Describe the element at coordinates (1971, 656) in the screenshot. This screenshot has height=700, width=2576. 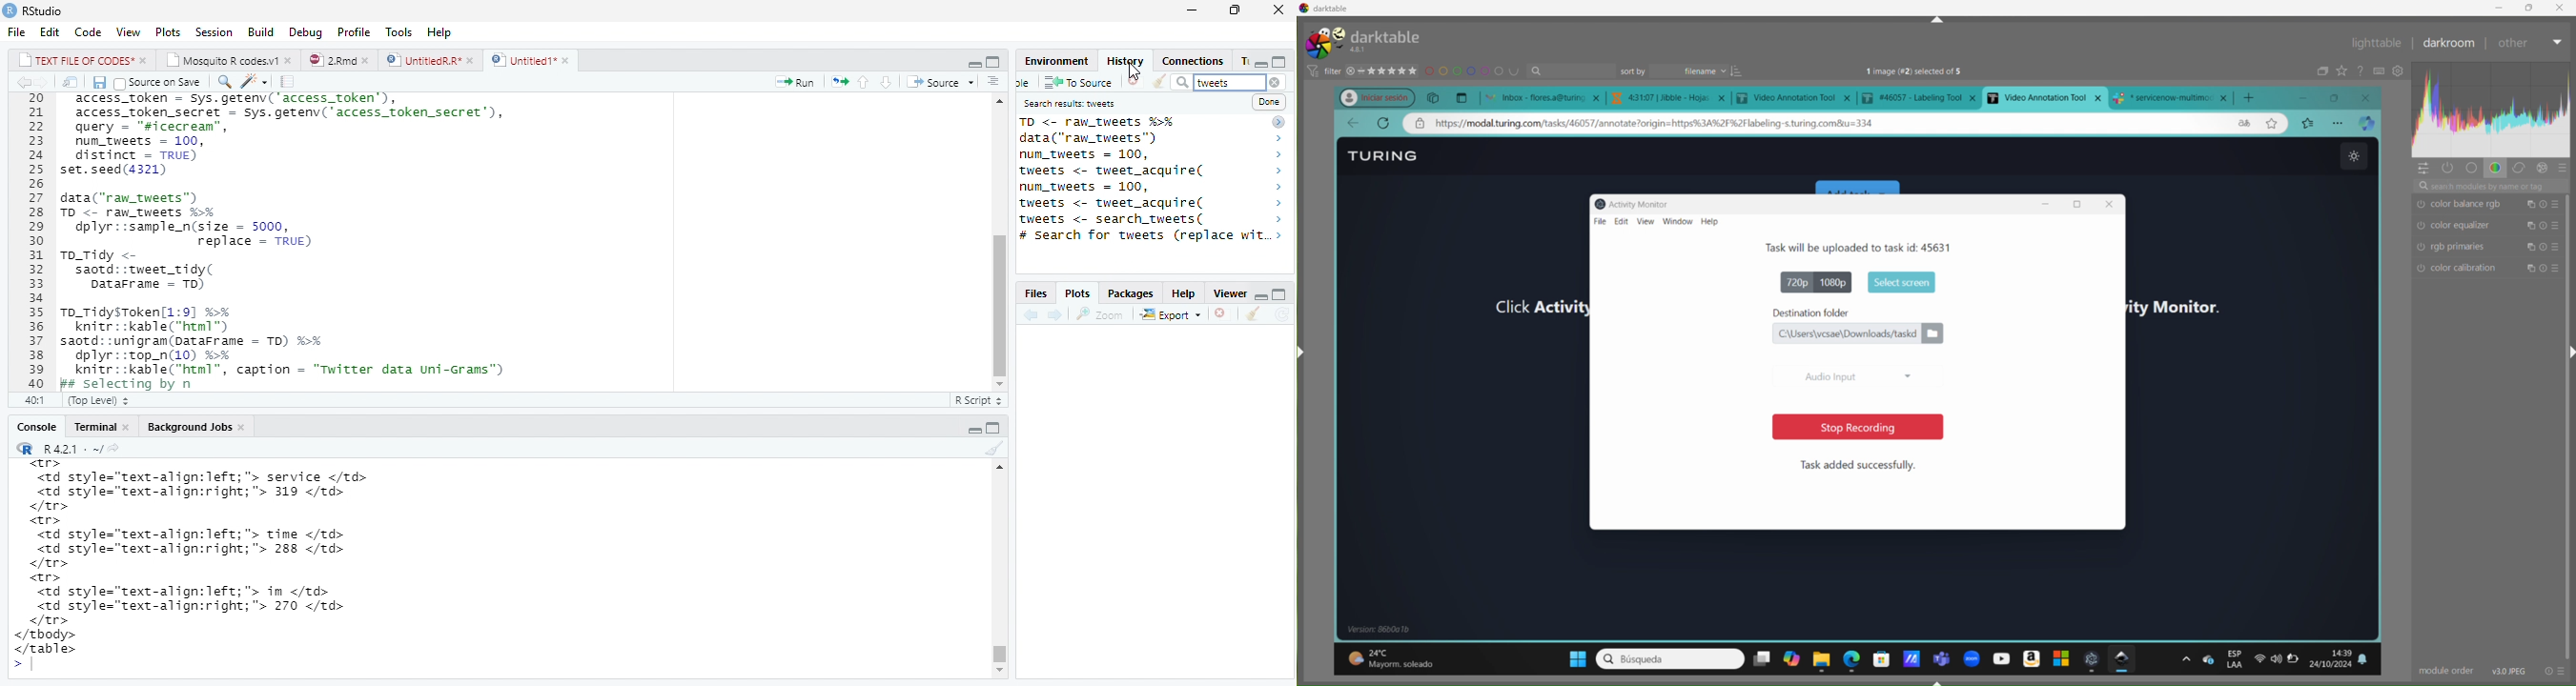
I see `zoom` at that location.